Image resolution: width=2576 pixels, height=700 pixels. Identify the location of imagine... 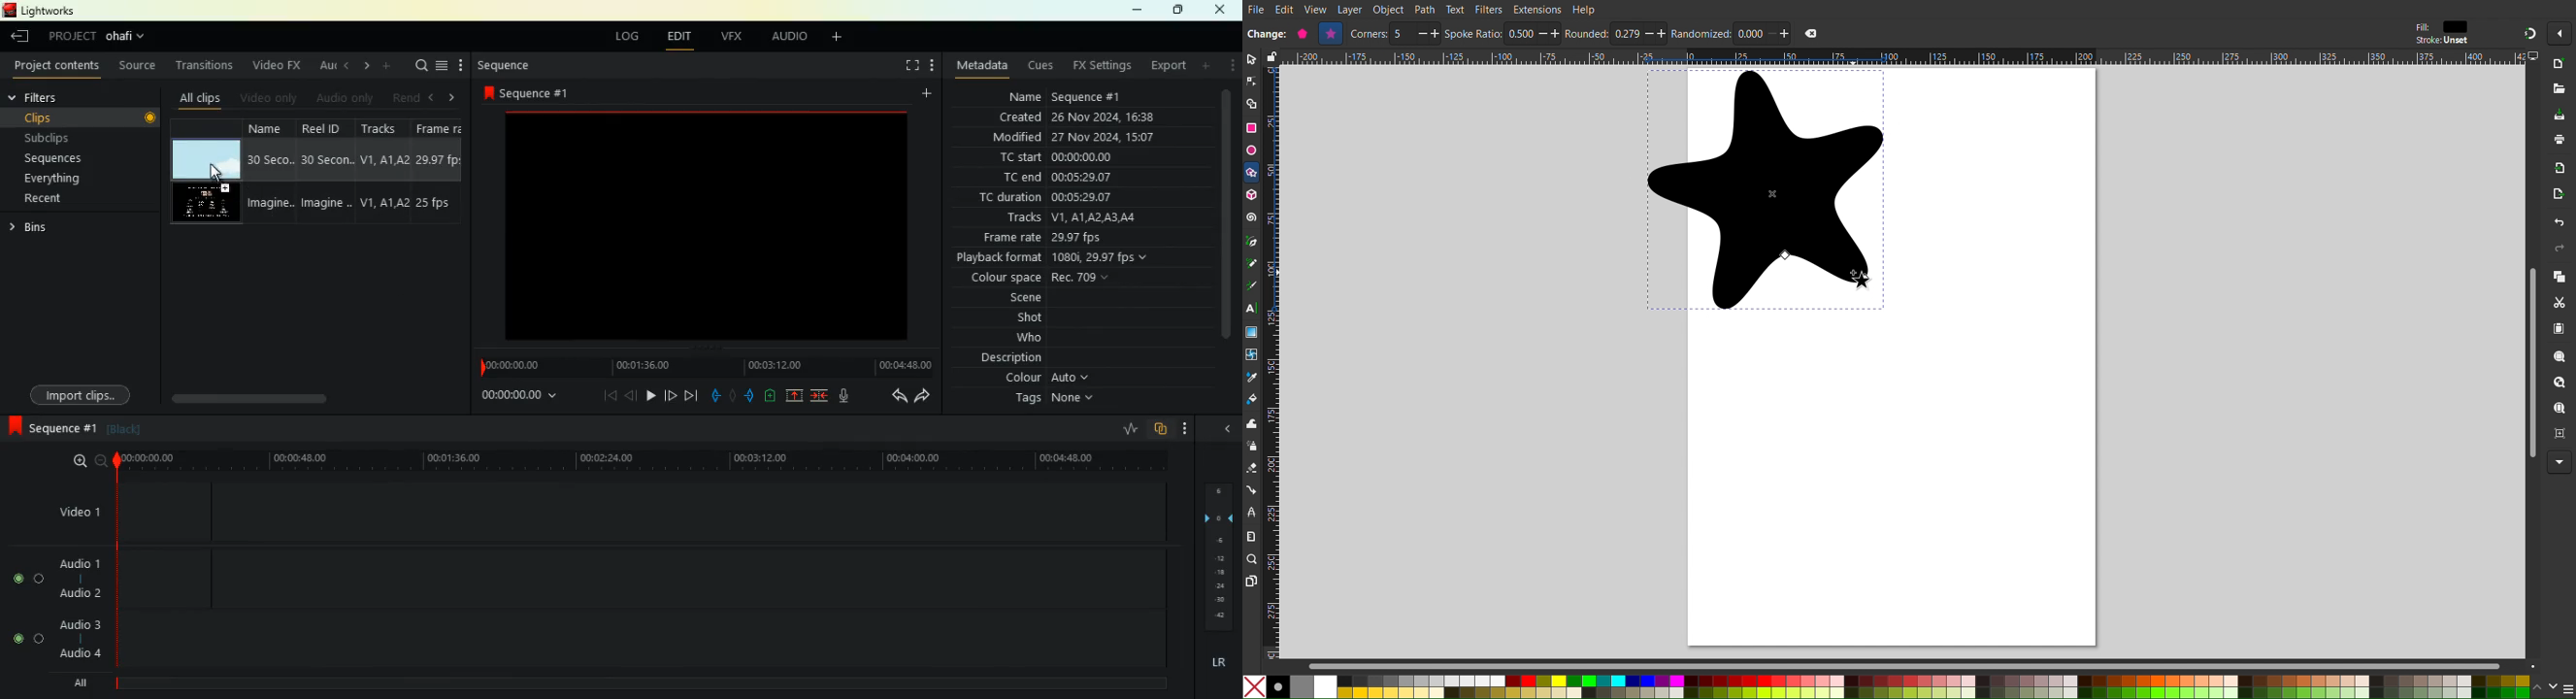
(270, 205).